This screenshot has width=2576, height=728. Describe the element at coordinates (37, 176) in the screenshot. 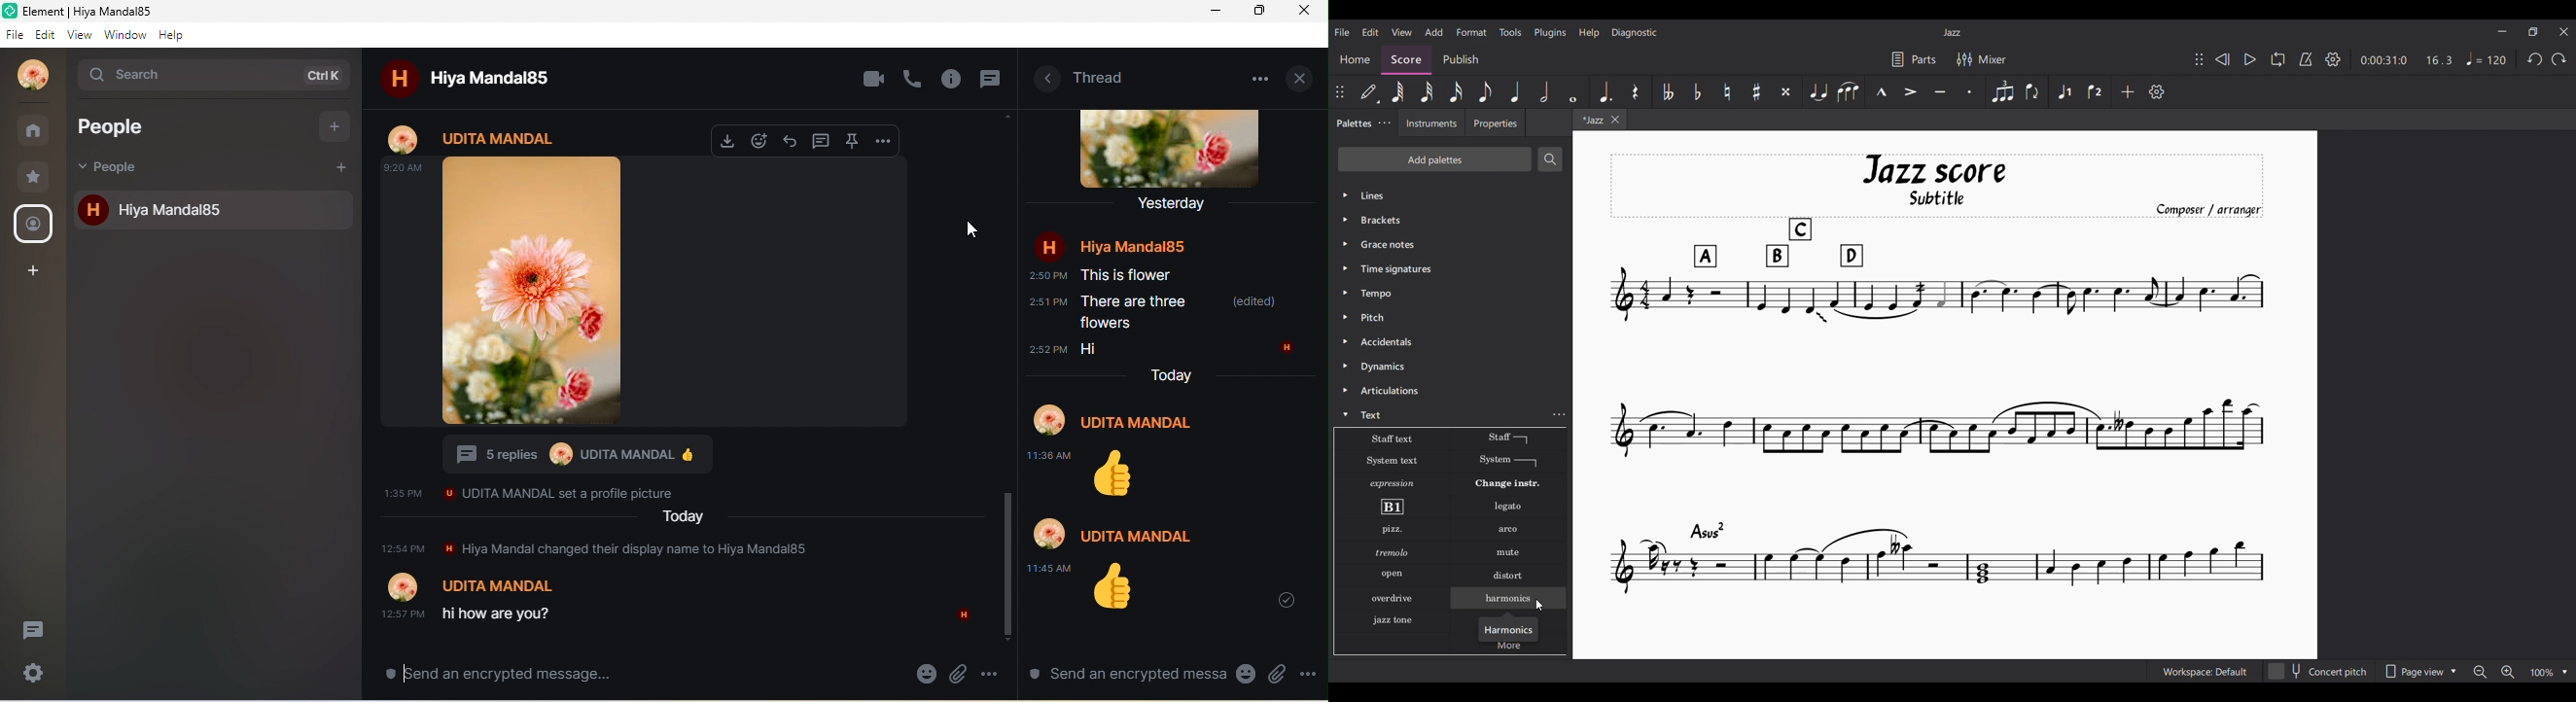

I see `favourite` at that location.